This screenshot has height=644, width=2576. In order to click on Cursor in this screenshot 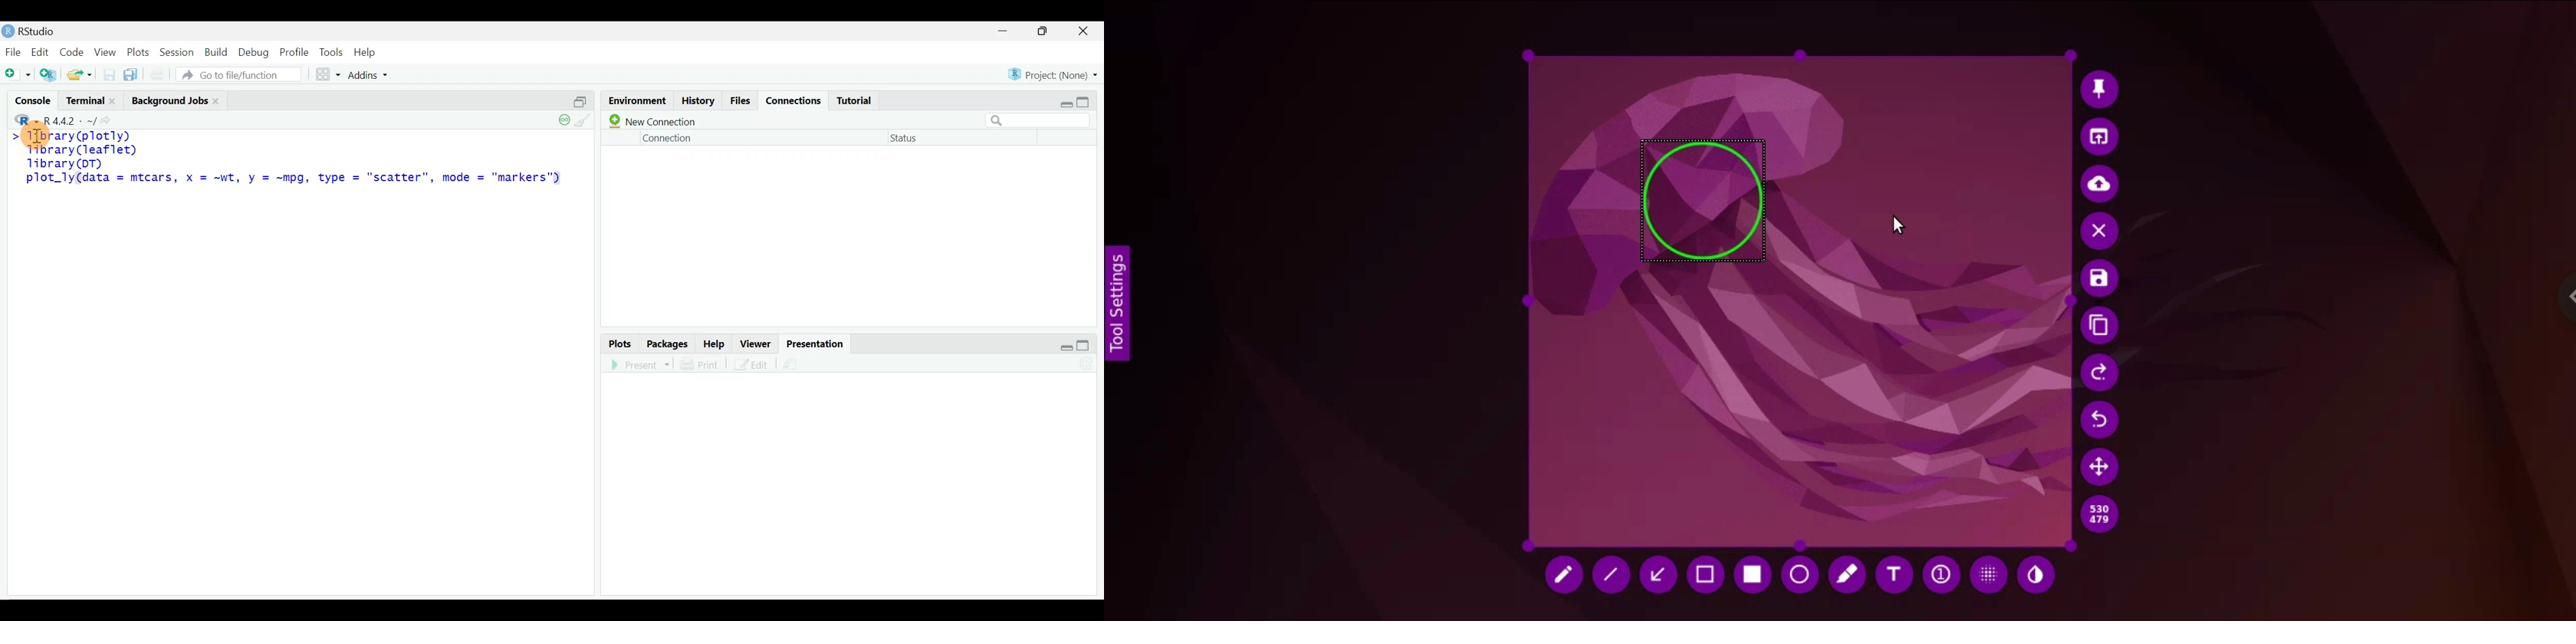, I will do `click(44, 133)`.